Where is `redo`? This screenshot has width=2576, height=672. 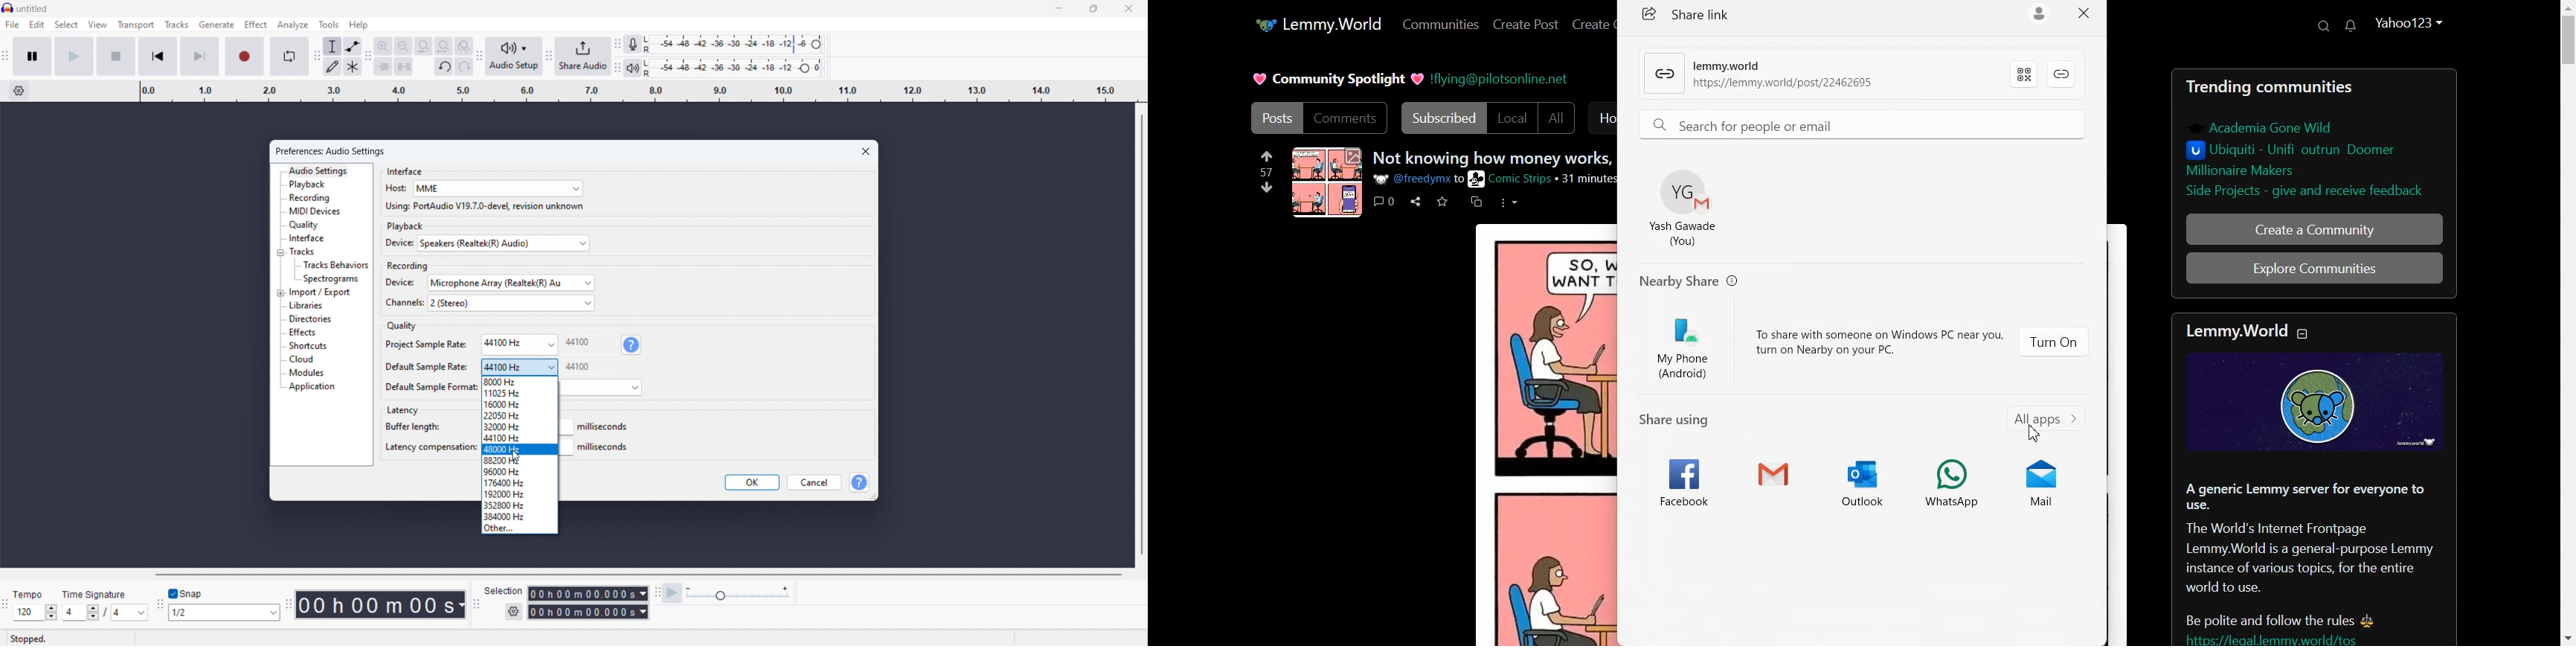
redo is located at coordinates (464, 66).